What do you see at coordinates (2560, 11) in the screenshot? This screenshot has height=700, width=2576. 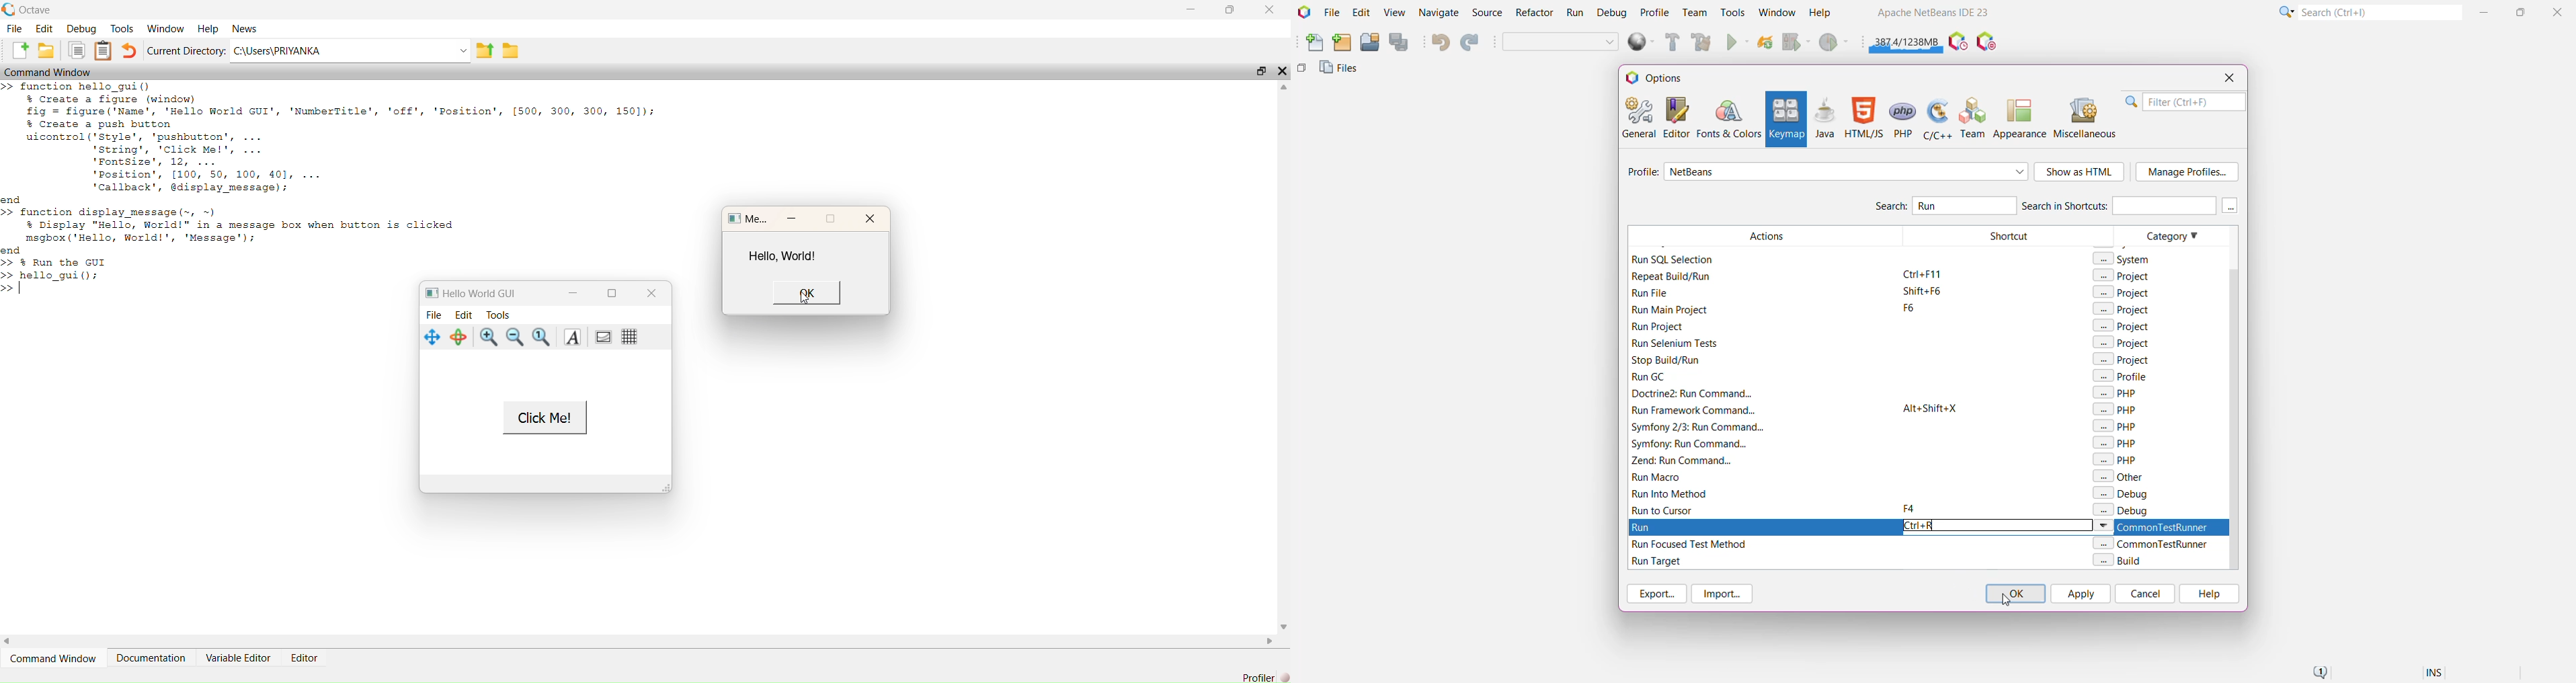 I see `Close` at bounding box center [2560, 11].